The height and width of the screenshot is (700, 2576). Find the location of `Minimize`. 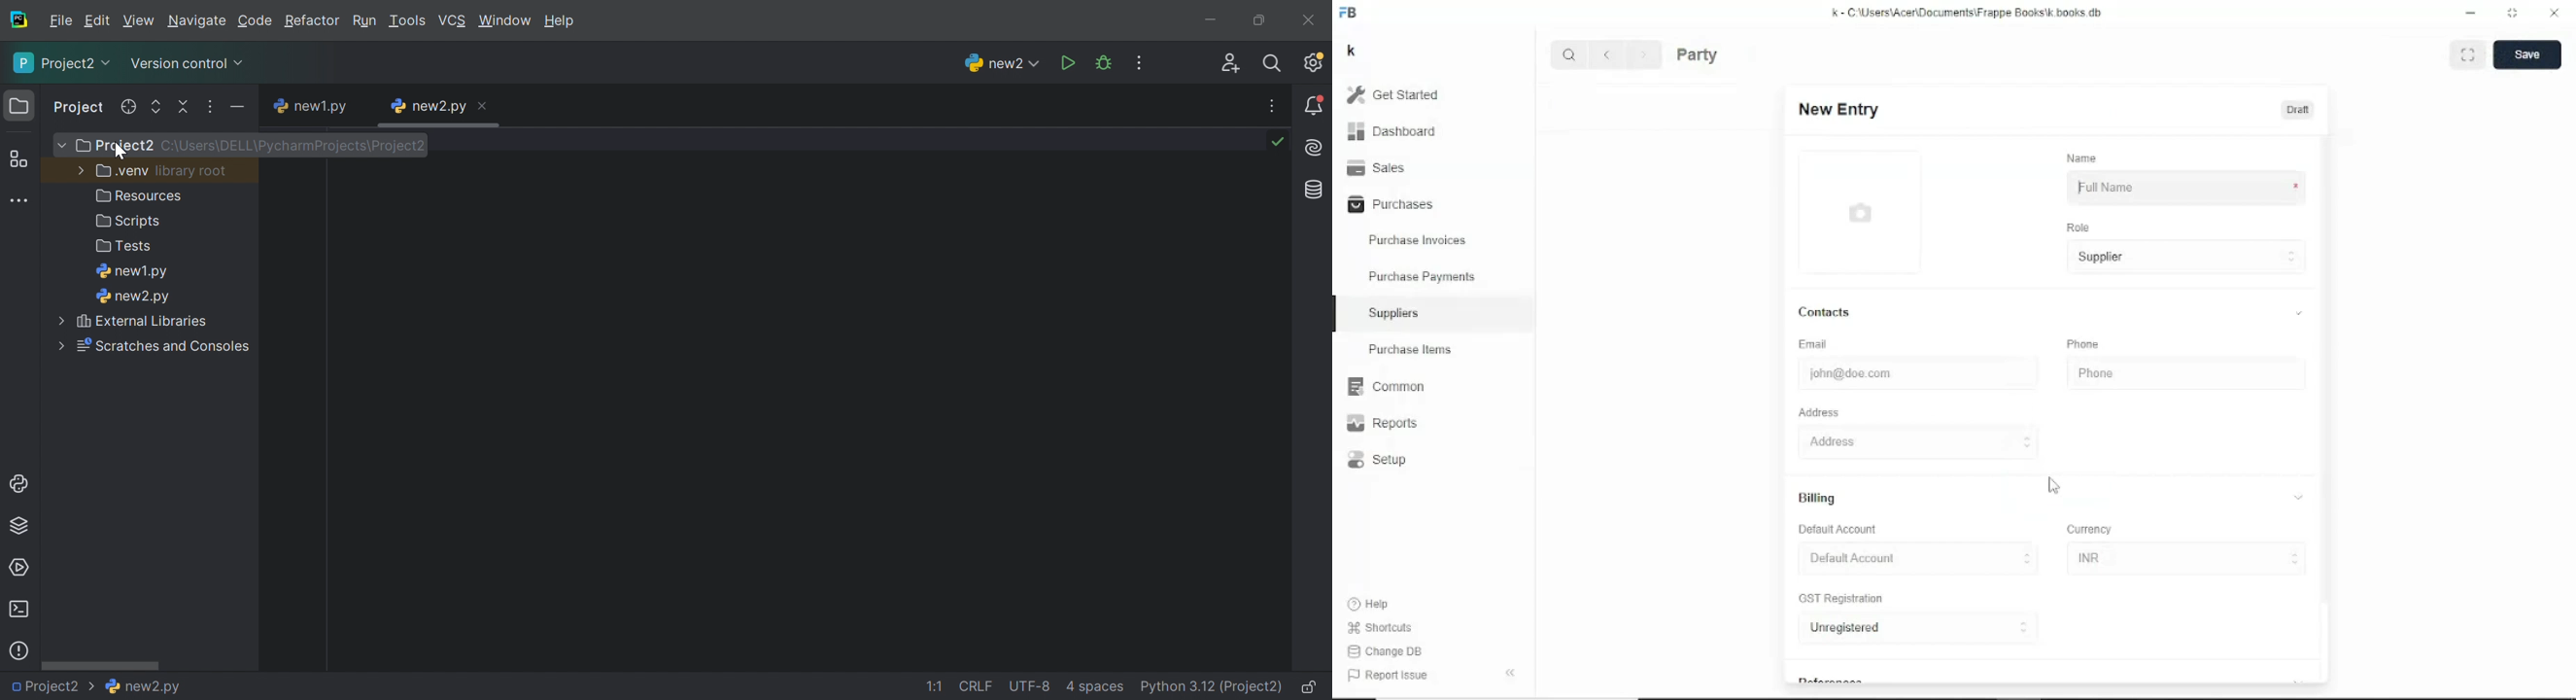

Minimize is located at coordinates (2470, 13).